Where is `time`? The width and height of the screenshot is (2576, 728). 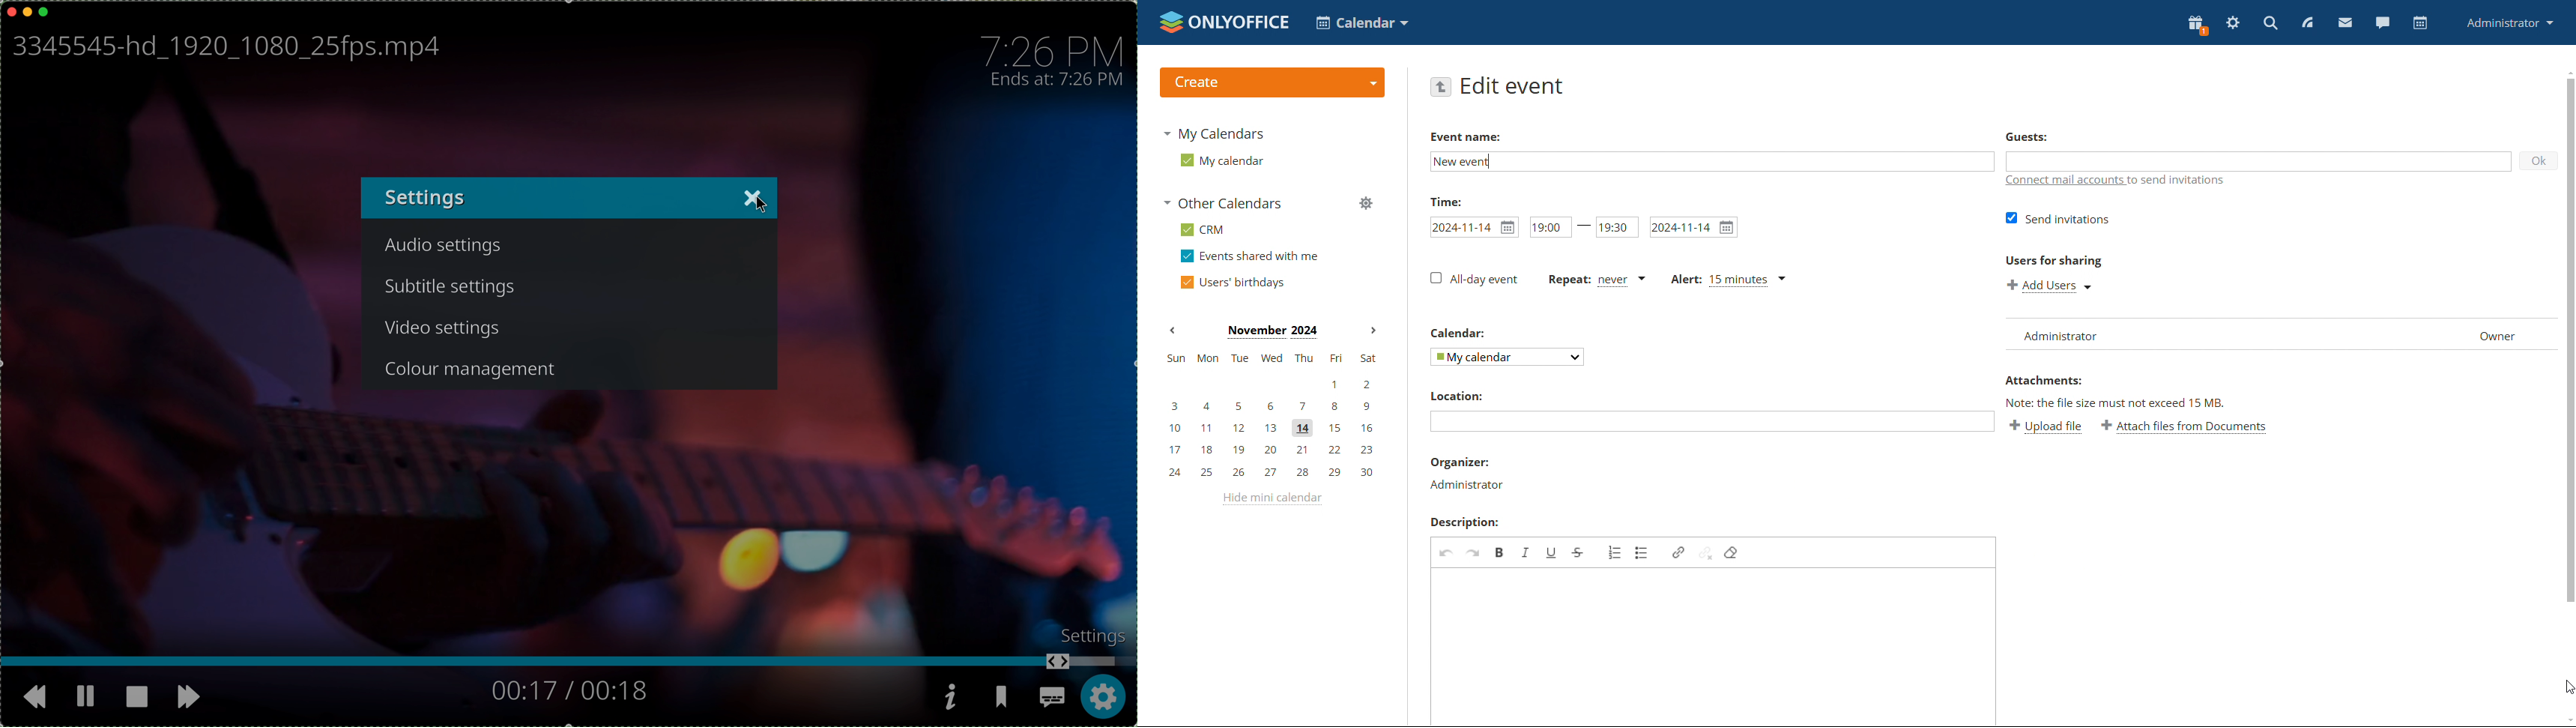
time is located at coordinates (1054, 48).